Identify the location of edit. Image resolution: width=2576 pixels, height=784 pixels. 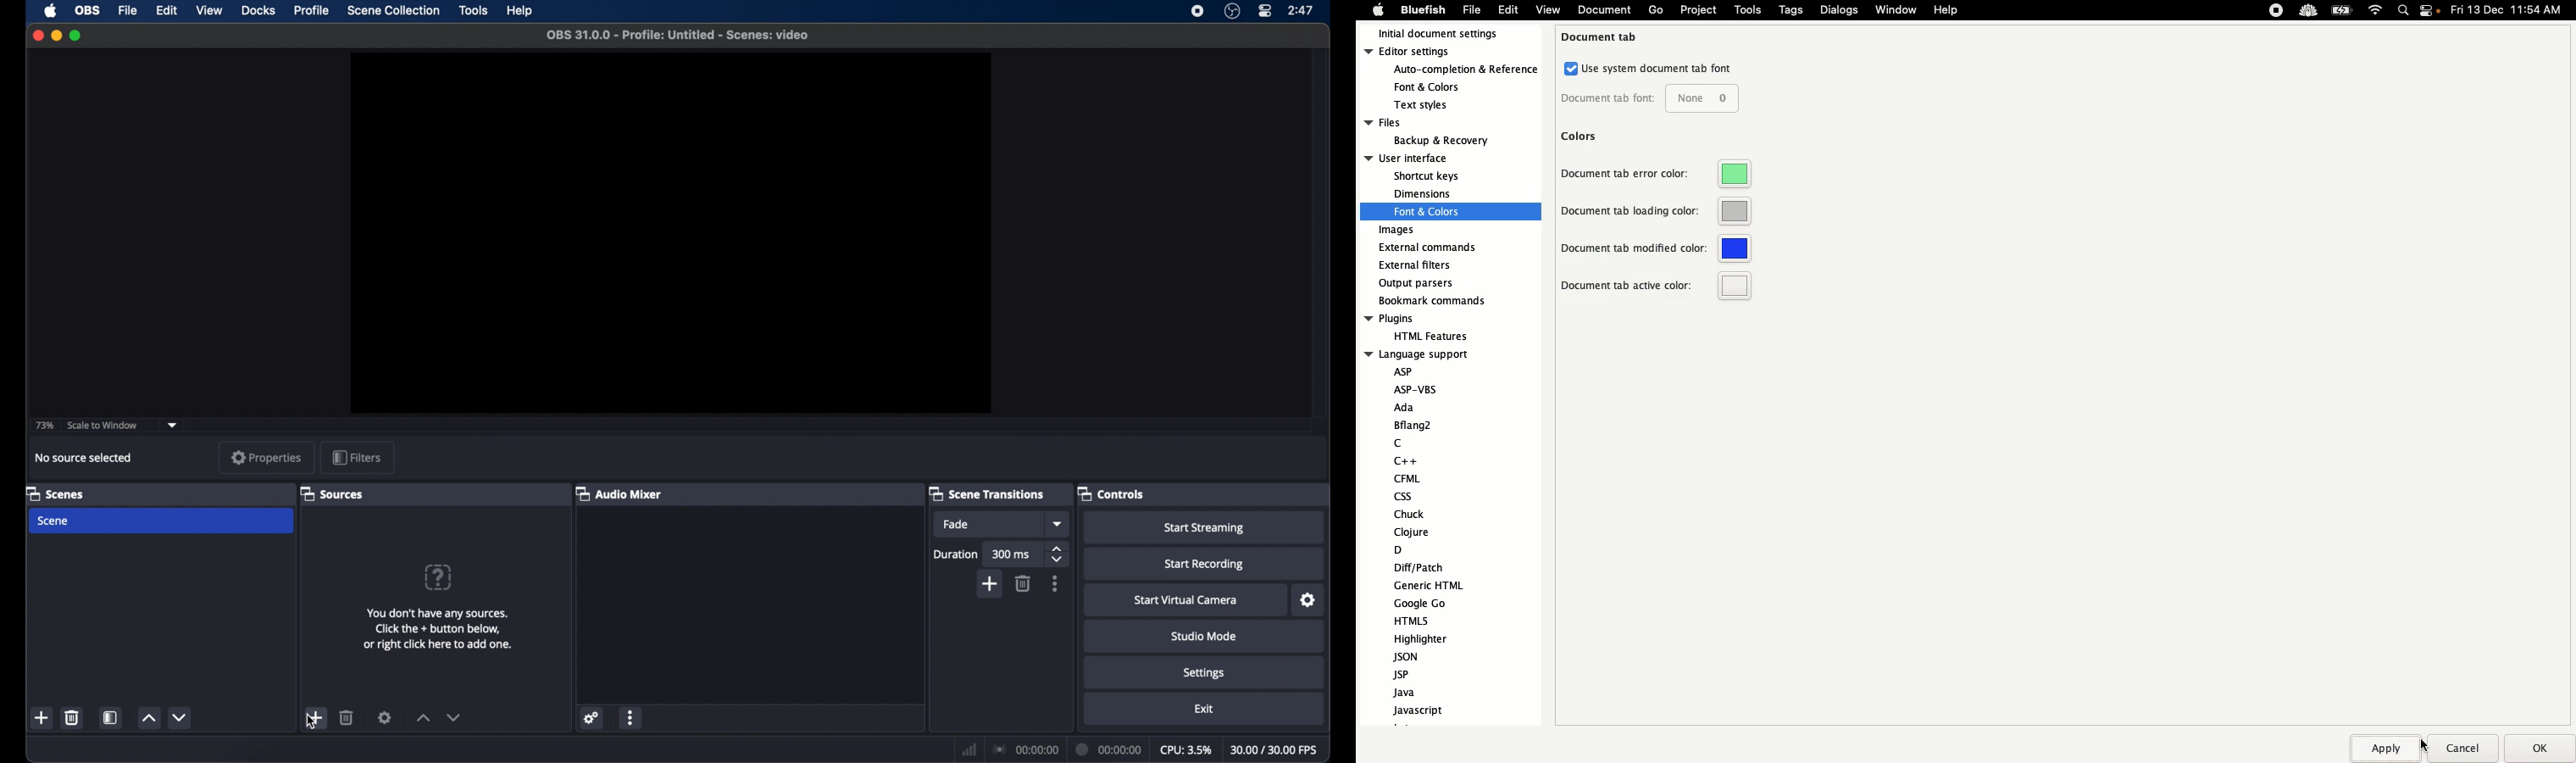
(167, 11).